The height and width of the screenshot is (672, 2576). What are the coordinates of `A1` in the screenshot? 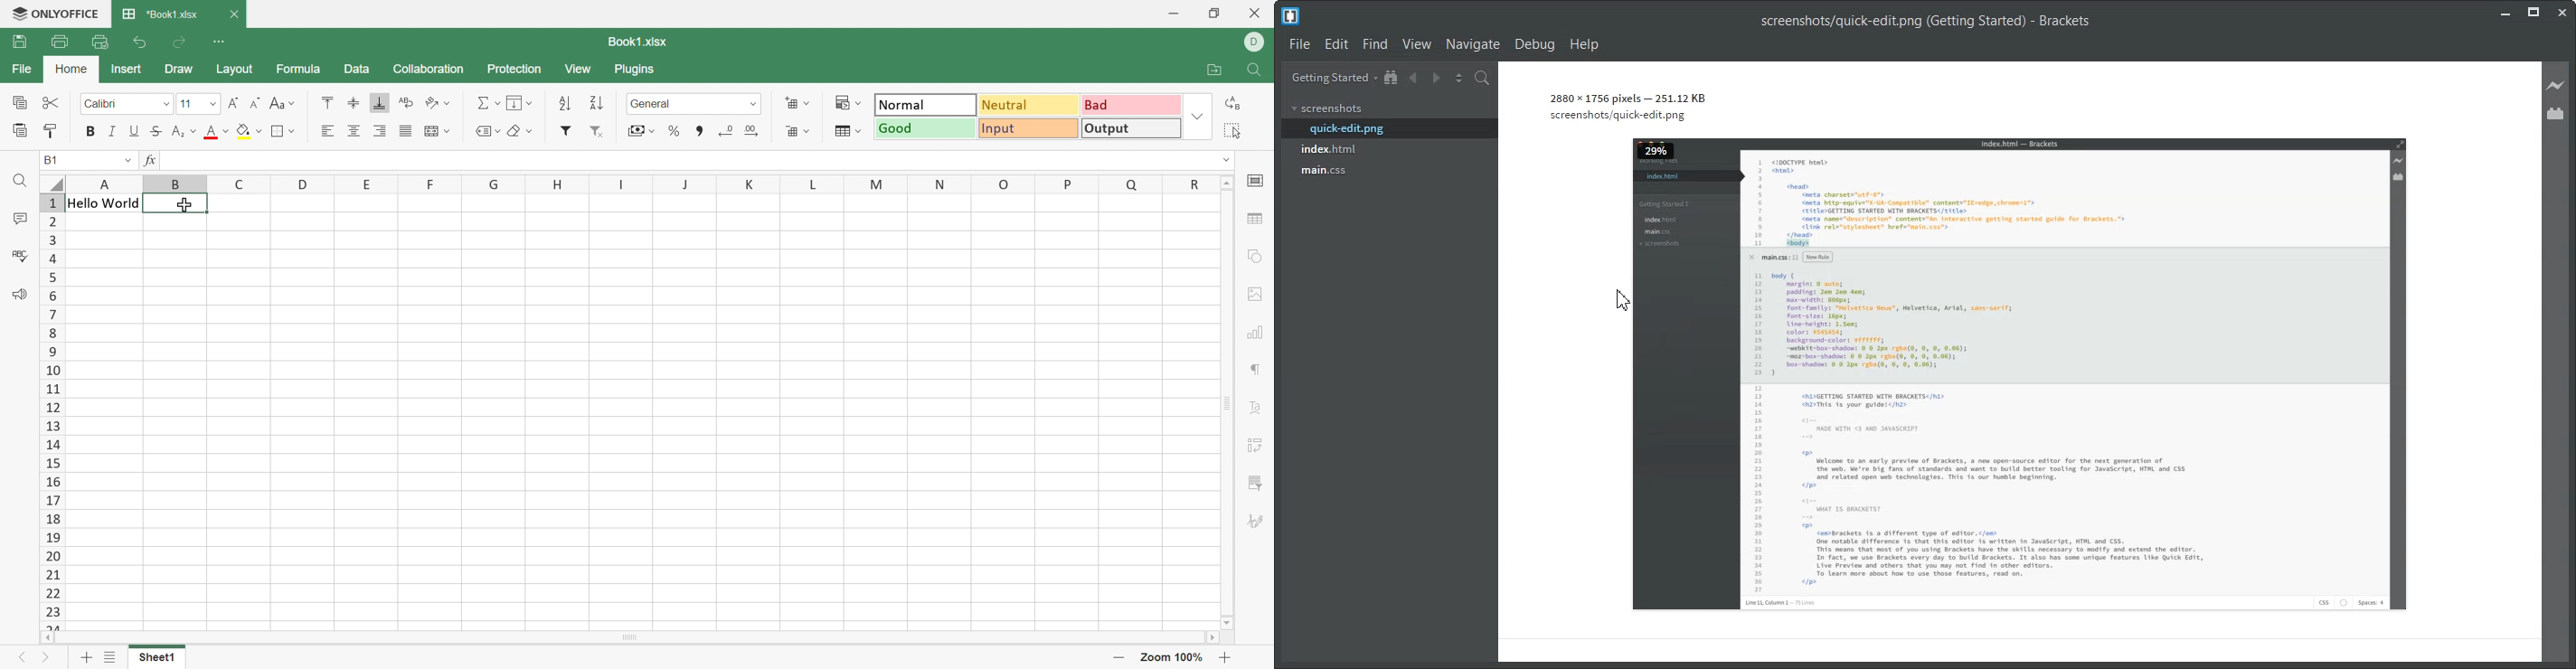 It's located at (56, 159).